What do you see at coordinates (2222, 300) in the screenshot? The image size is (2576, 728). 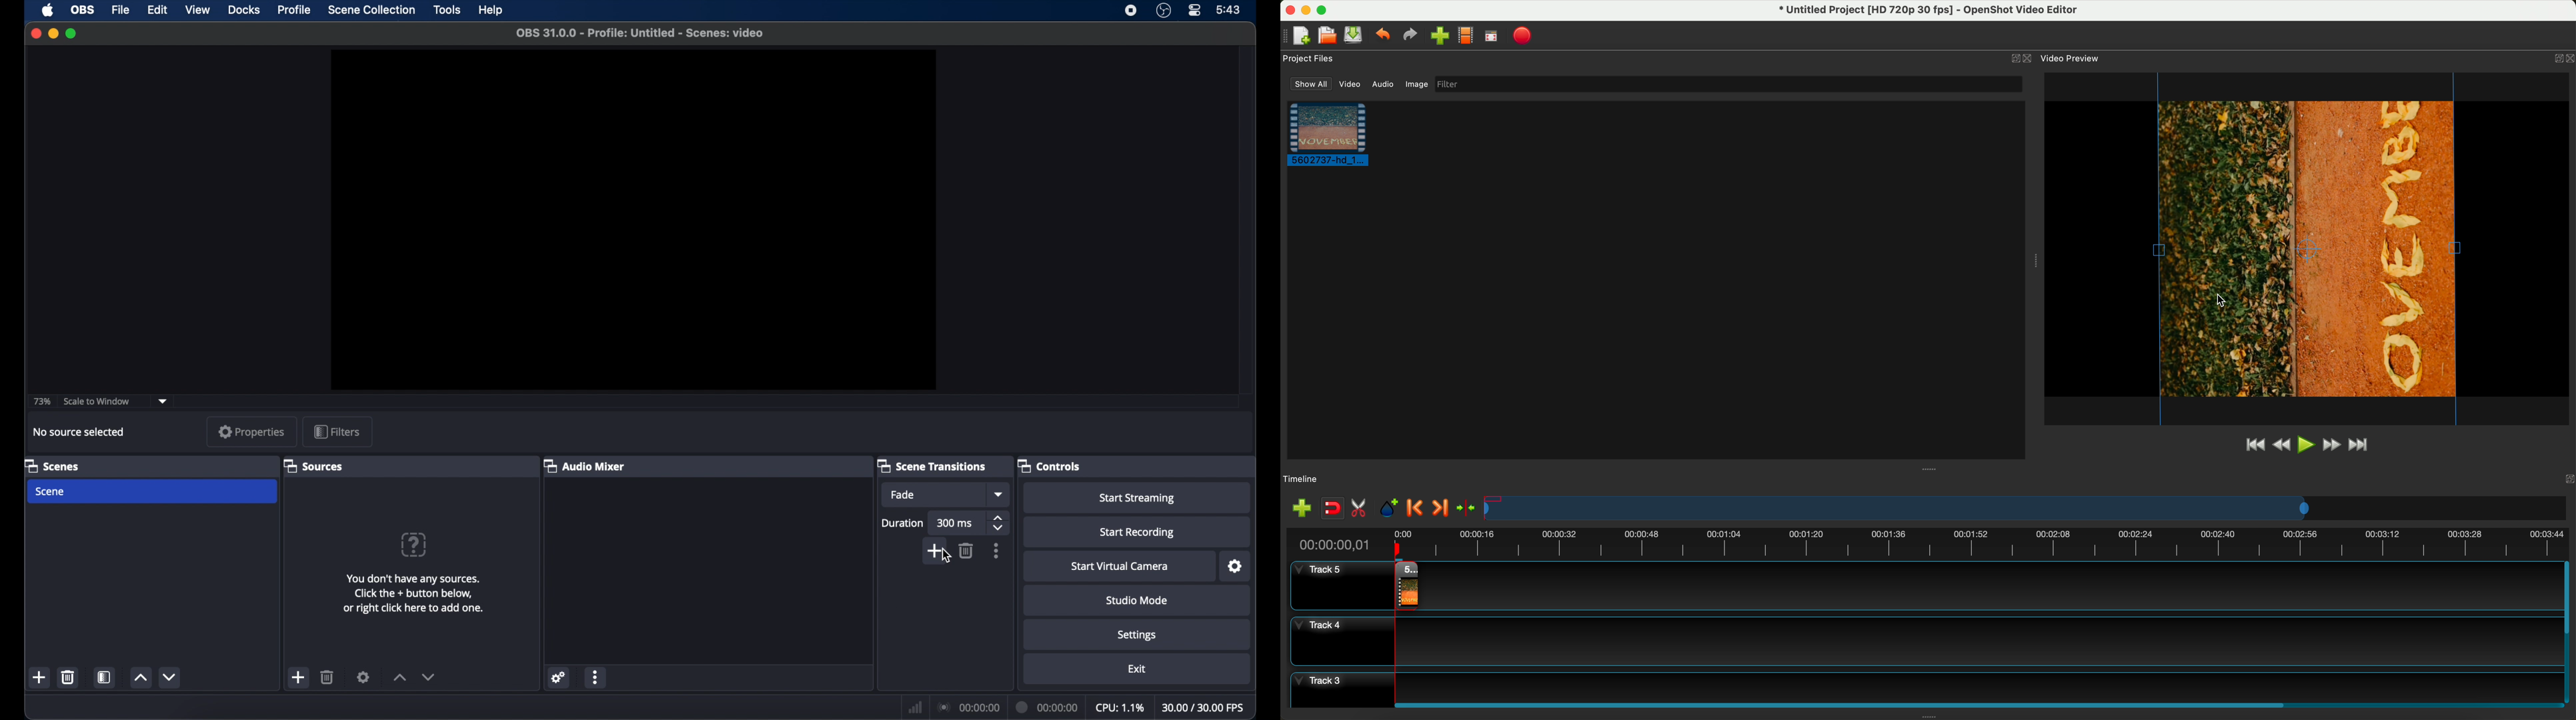 I see `cursor` at bounding box center [2222, 300].